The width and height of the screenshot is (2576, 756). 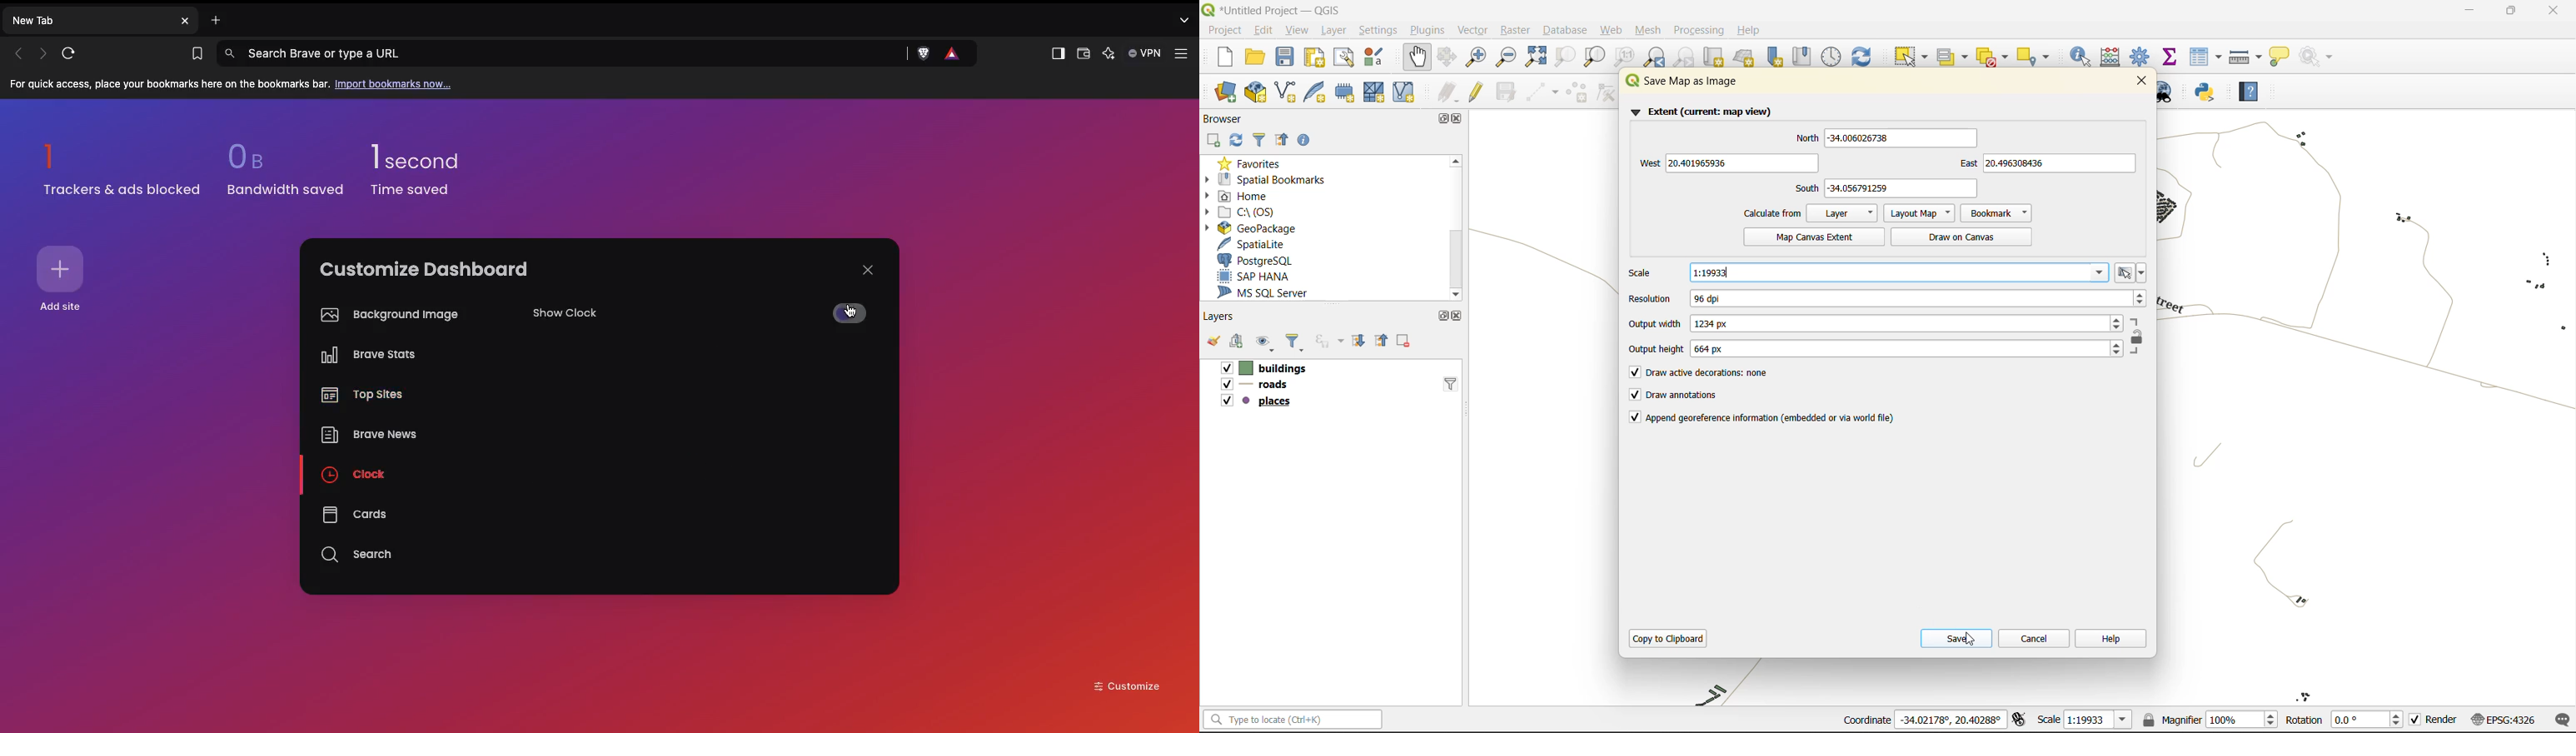 I want to click on show spatial bookmark, so click(x=1805, y=58).